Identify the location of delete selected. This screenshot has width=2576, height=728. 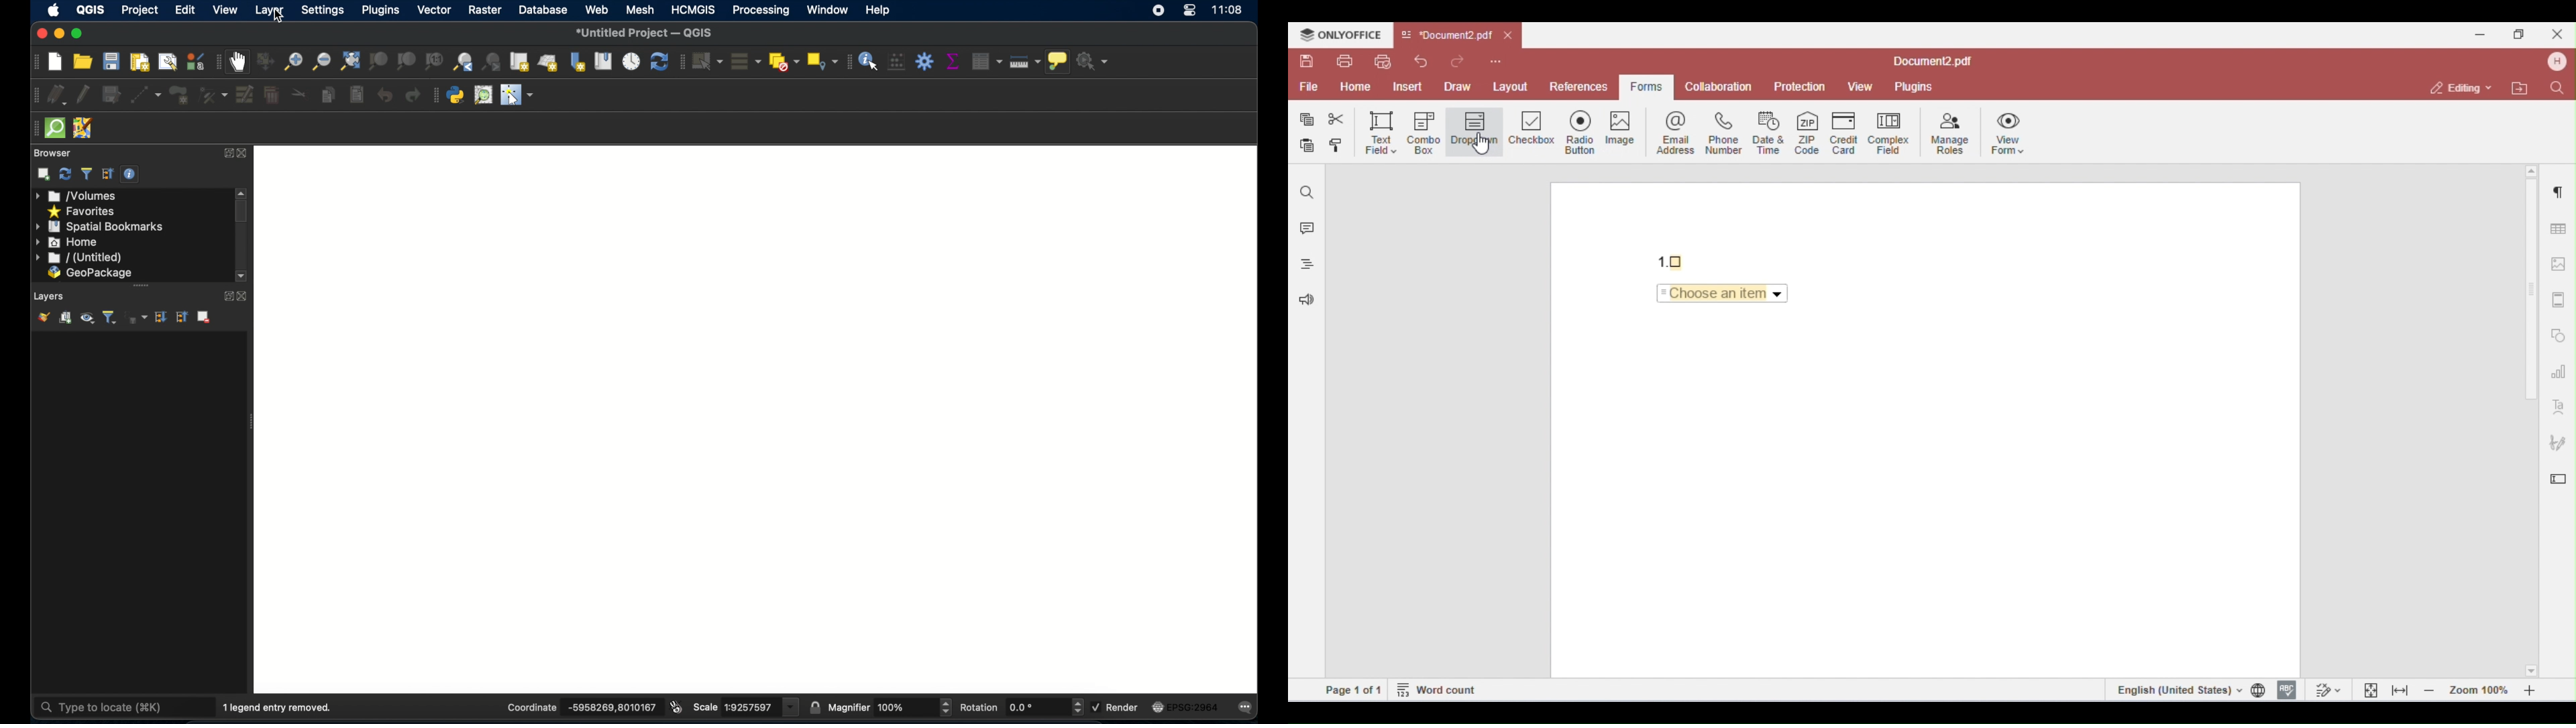
(271, 93).